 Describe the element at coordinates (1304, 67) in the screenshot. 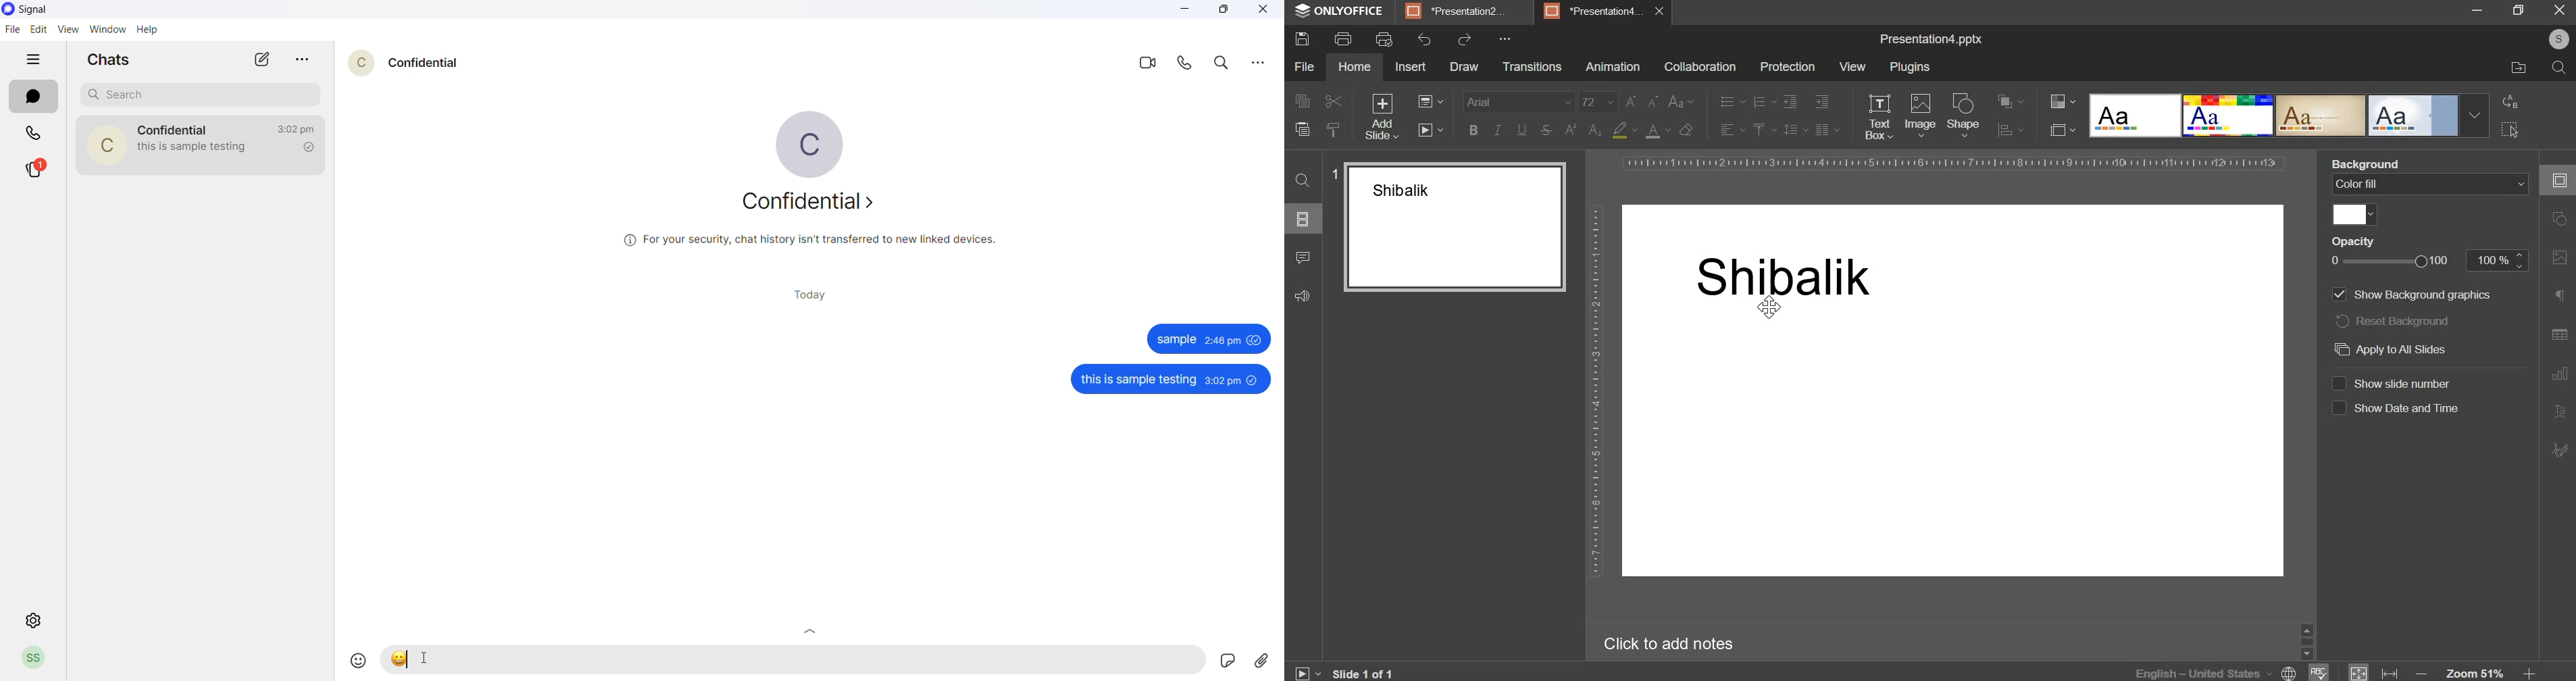

I see `file` at that location.